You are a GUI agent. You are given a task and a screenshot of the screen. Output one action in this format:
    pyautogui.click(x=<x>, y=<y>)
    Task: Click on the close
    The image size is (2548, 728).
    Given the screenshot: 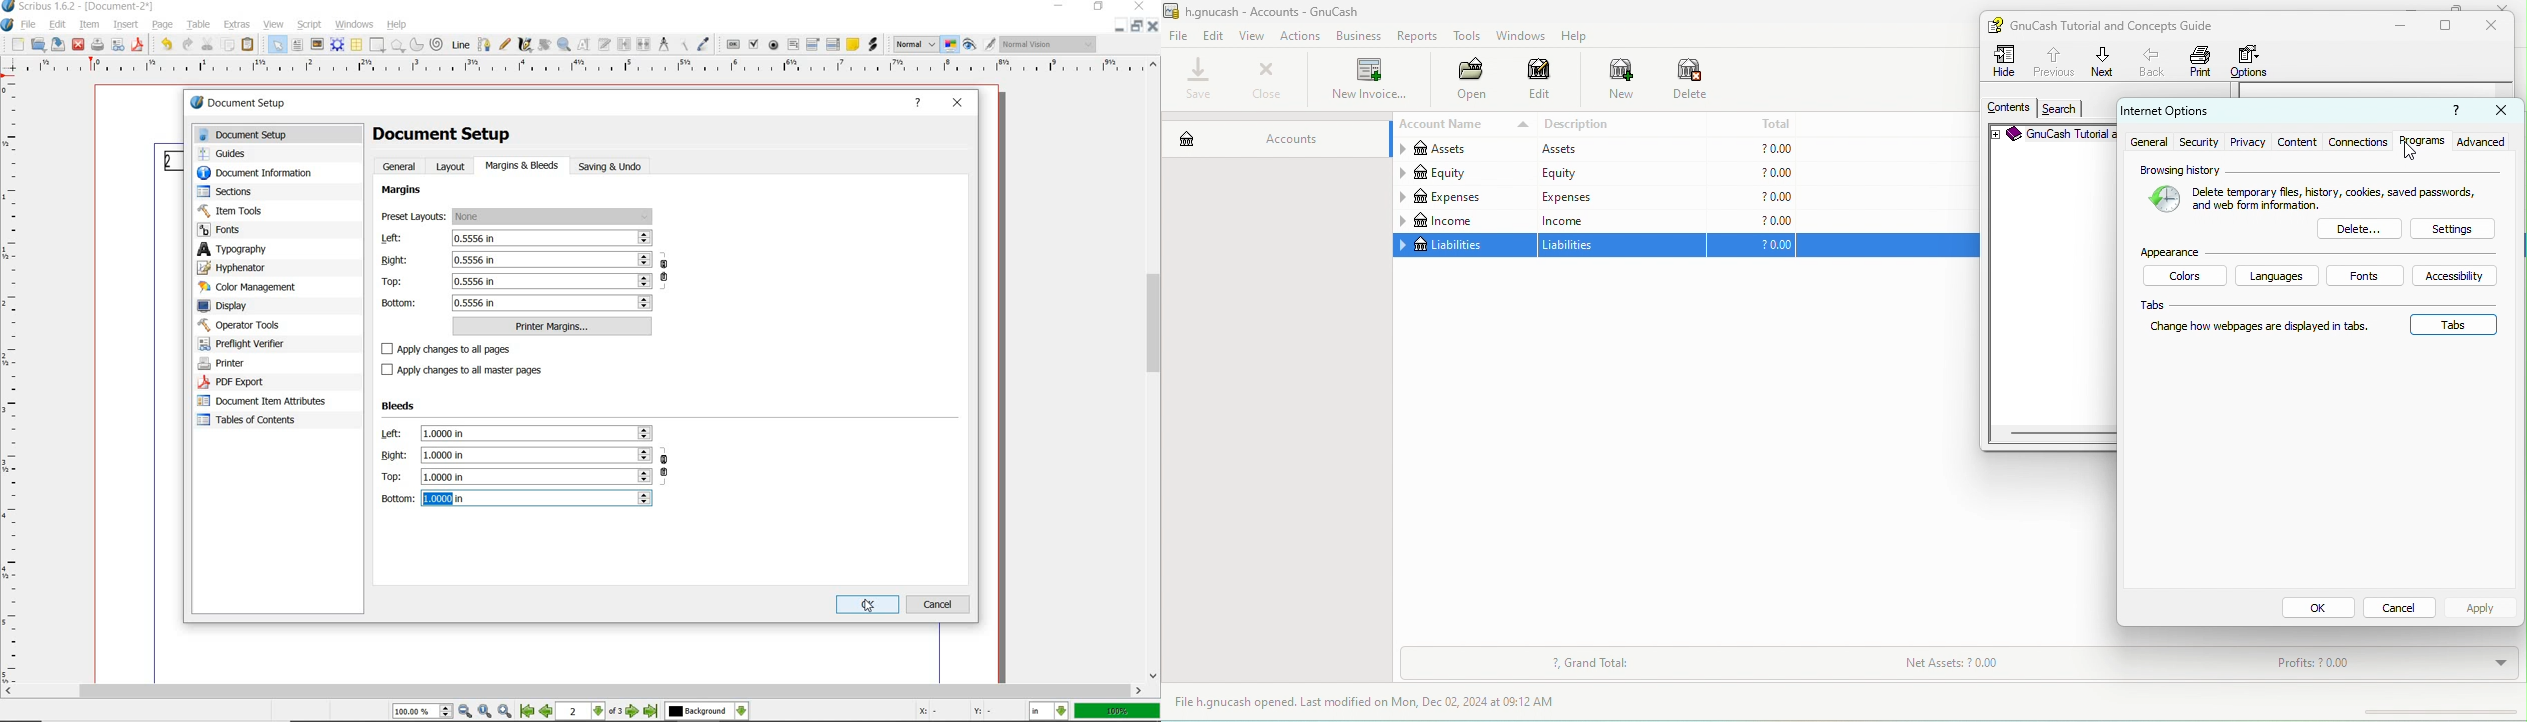 What is the action you would take?
    pyautogui.click(x=2508, y=6)
    